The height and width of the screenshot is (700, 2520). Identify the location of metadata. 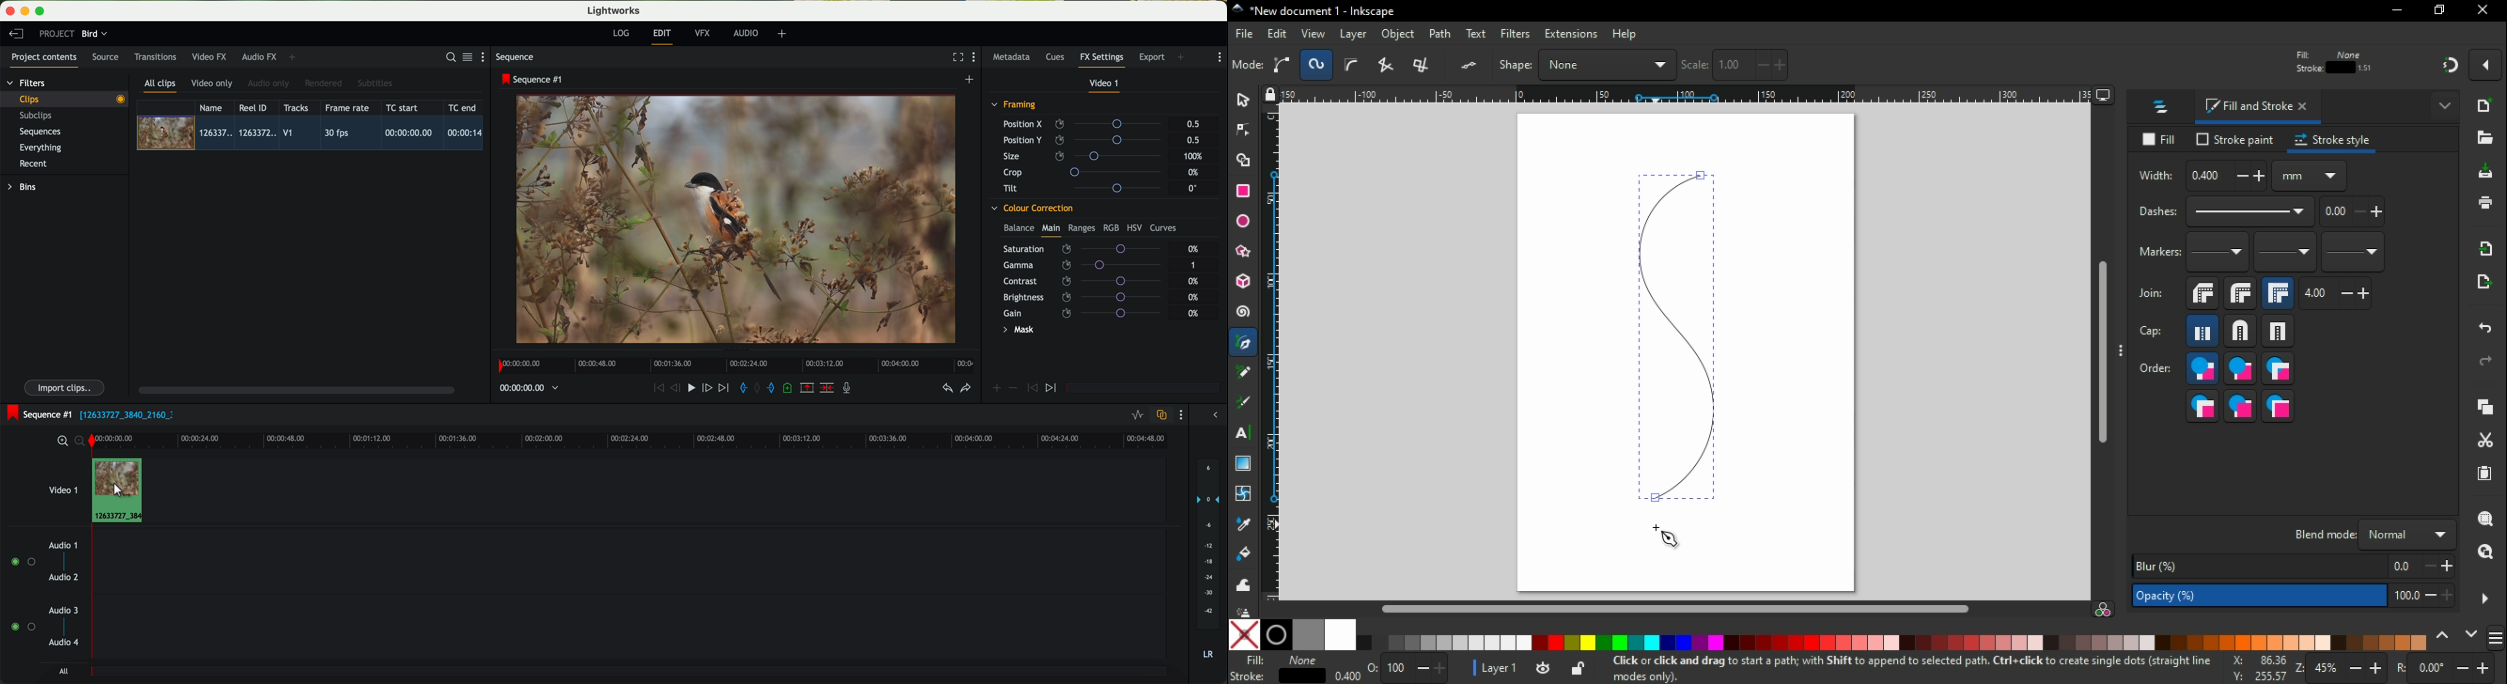
(1014, 58).